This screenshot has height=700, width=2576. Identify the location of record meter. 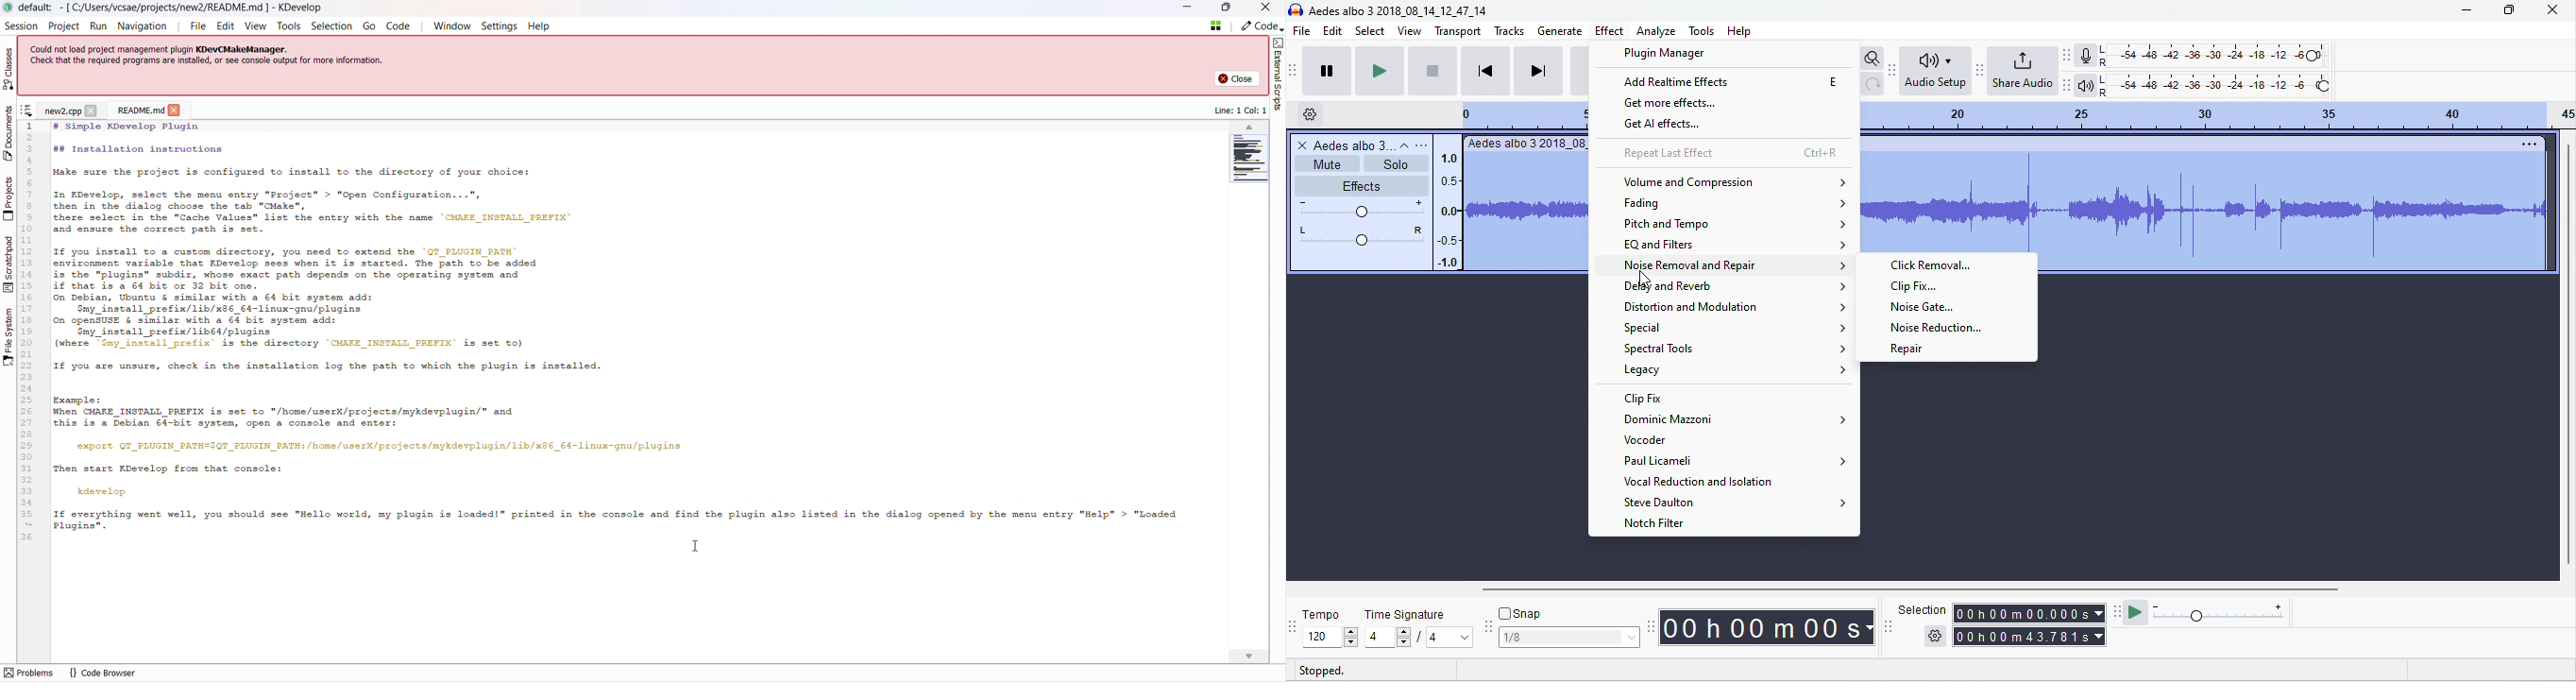
(2085, 56).